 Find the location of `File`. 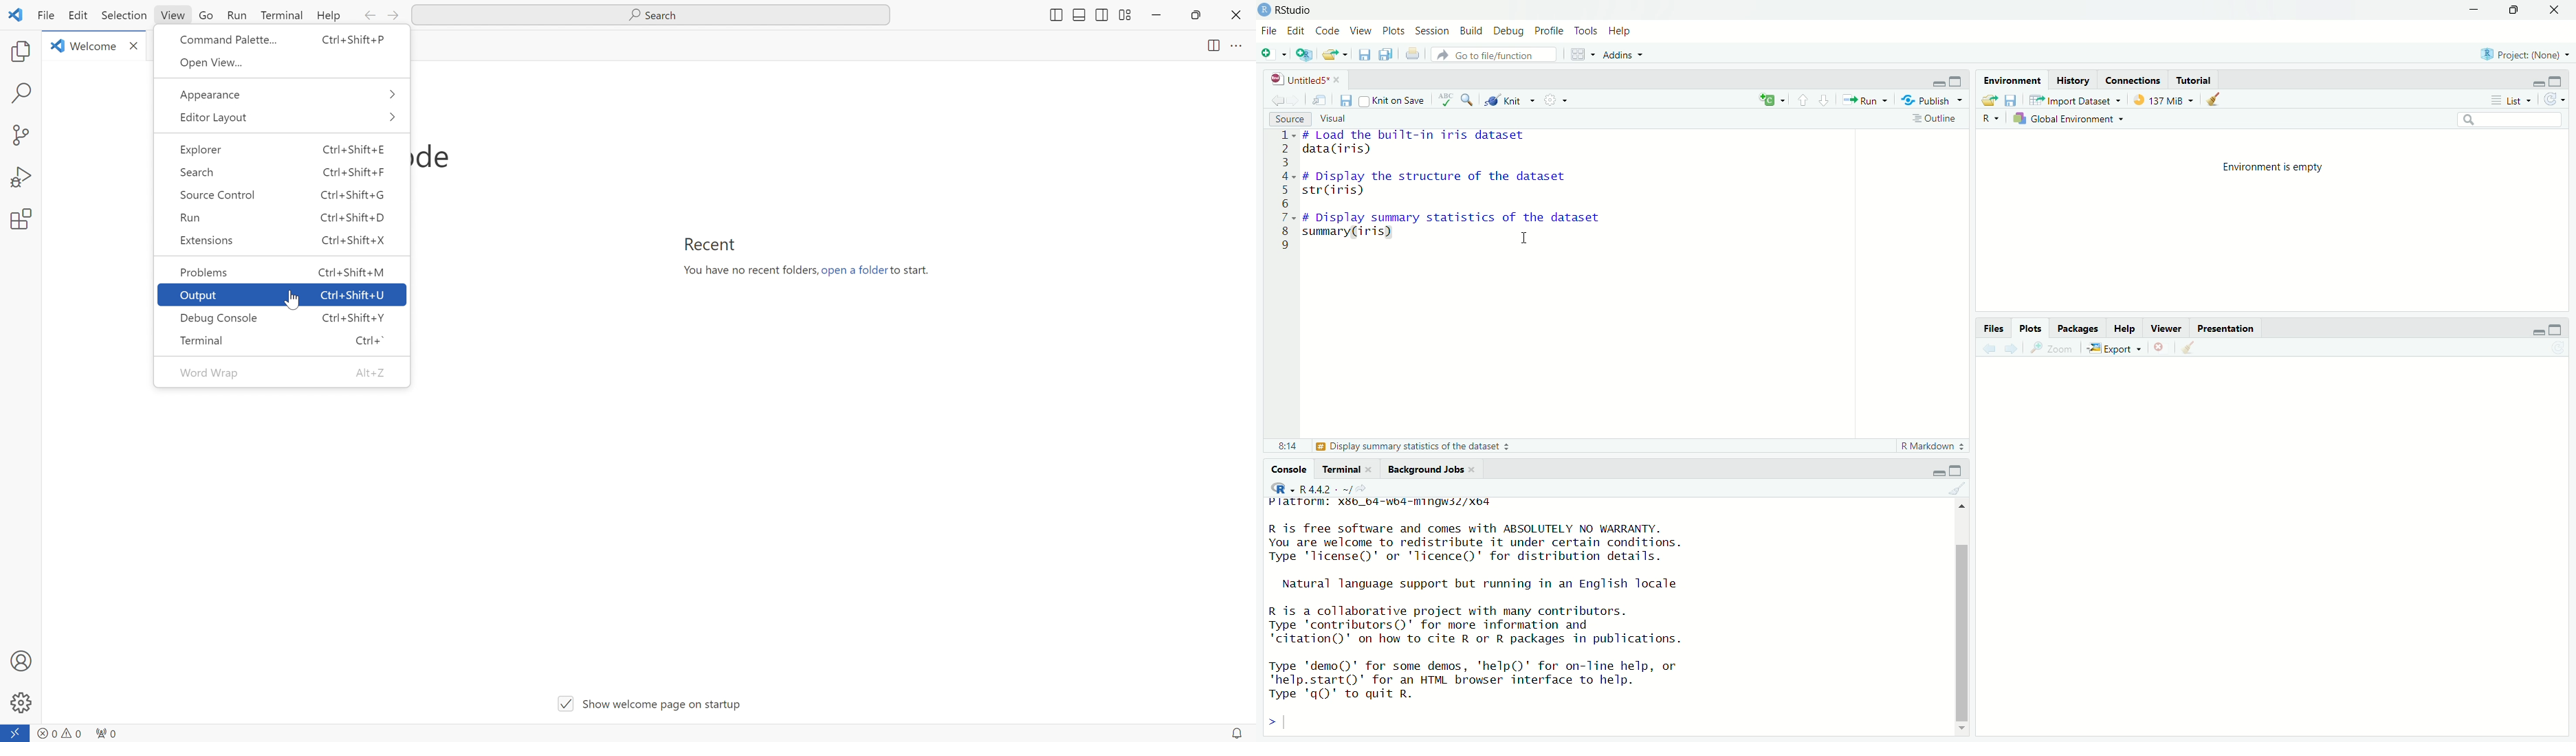

File is located at coordinates (1270, 31).